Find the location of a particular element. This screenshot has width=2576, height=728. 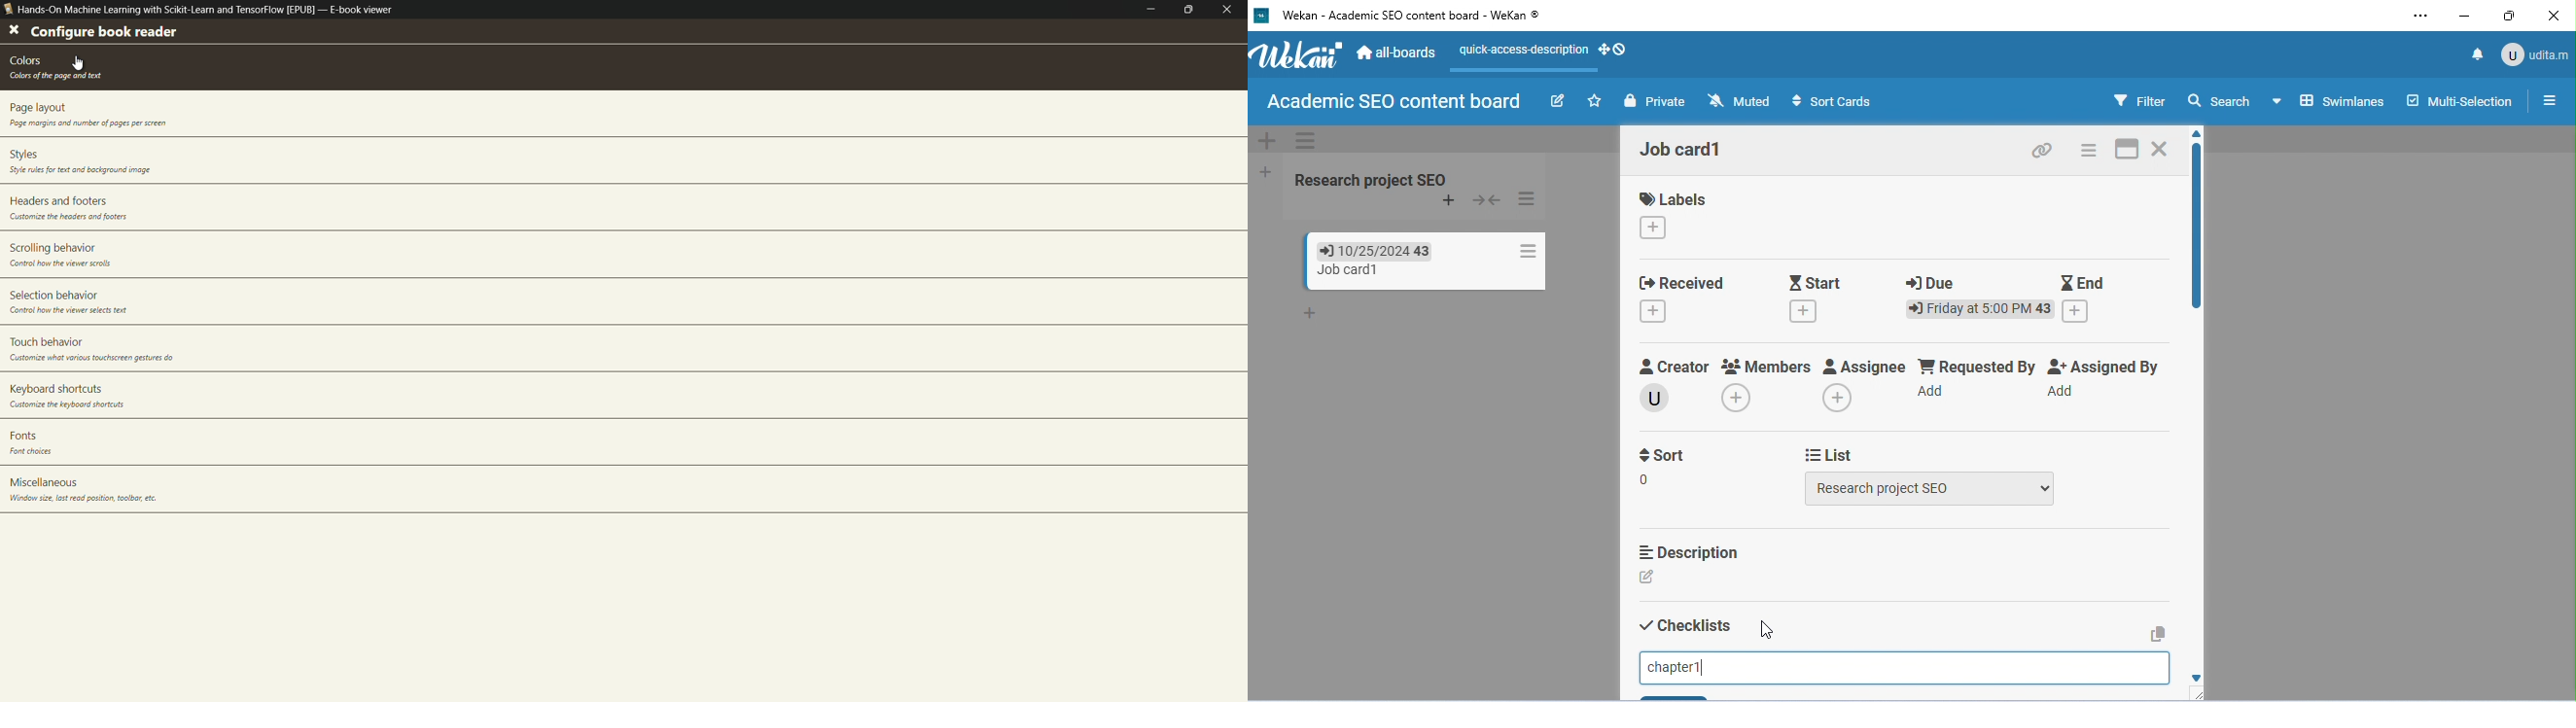

close e-book viewer mode is located at coordinates (1231, 10).